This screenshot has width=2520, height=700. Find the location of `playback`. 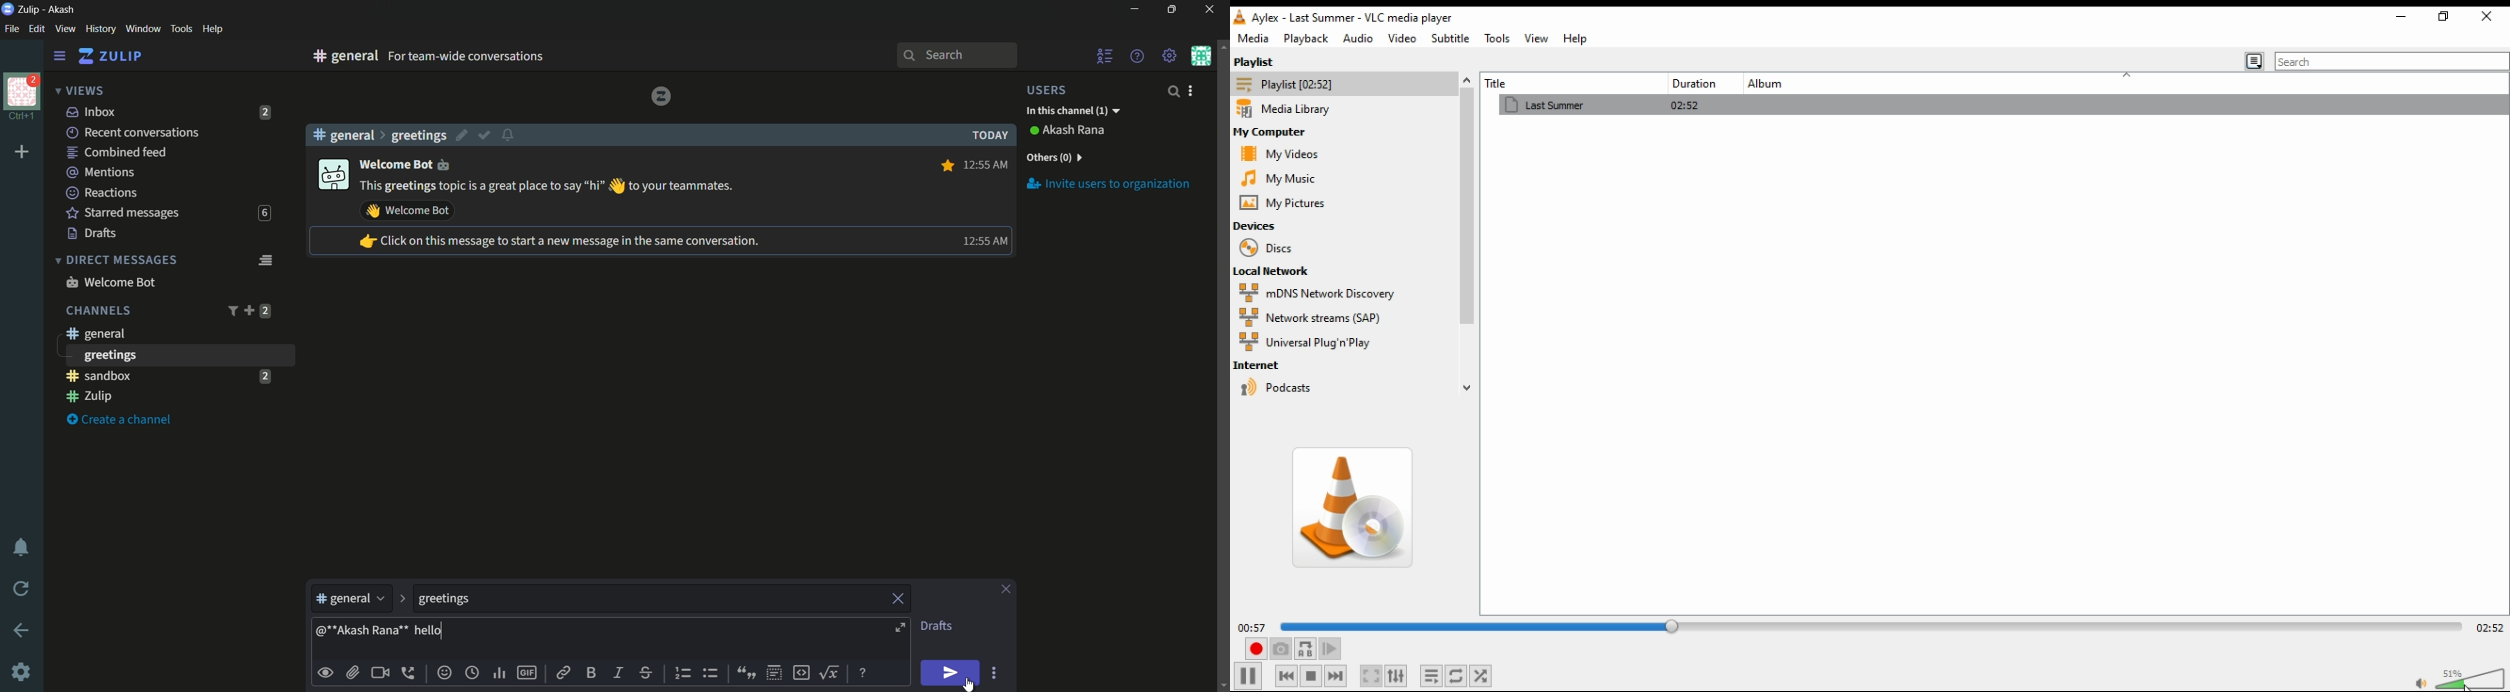

playback is located at coordinates (1307, 39).